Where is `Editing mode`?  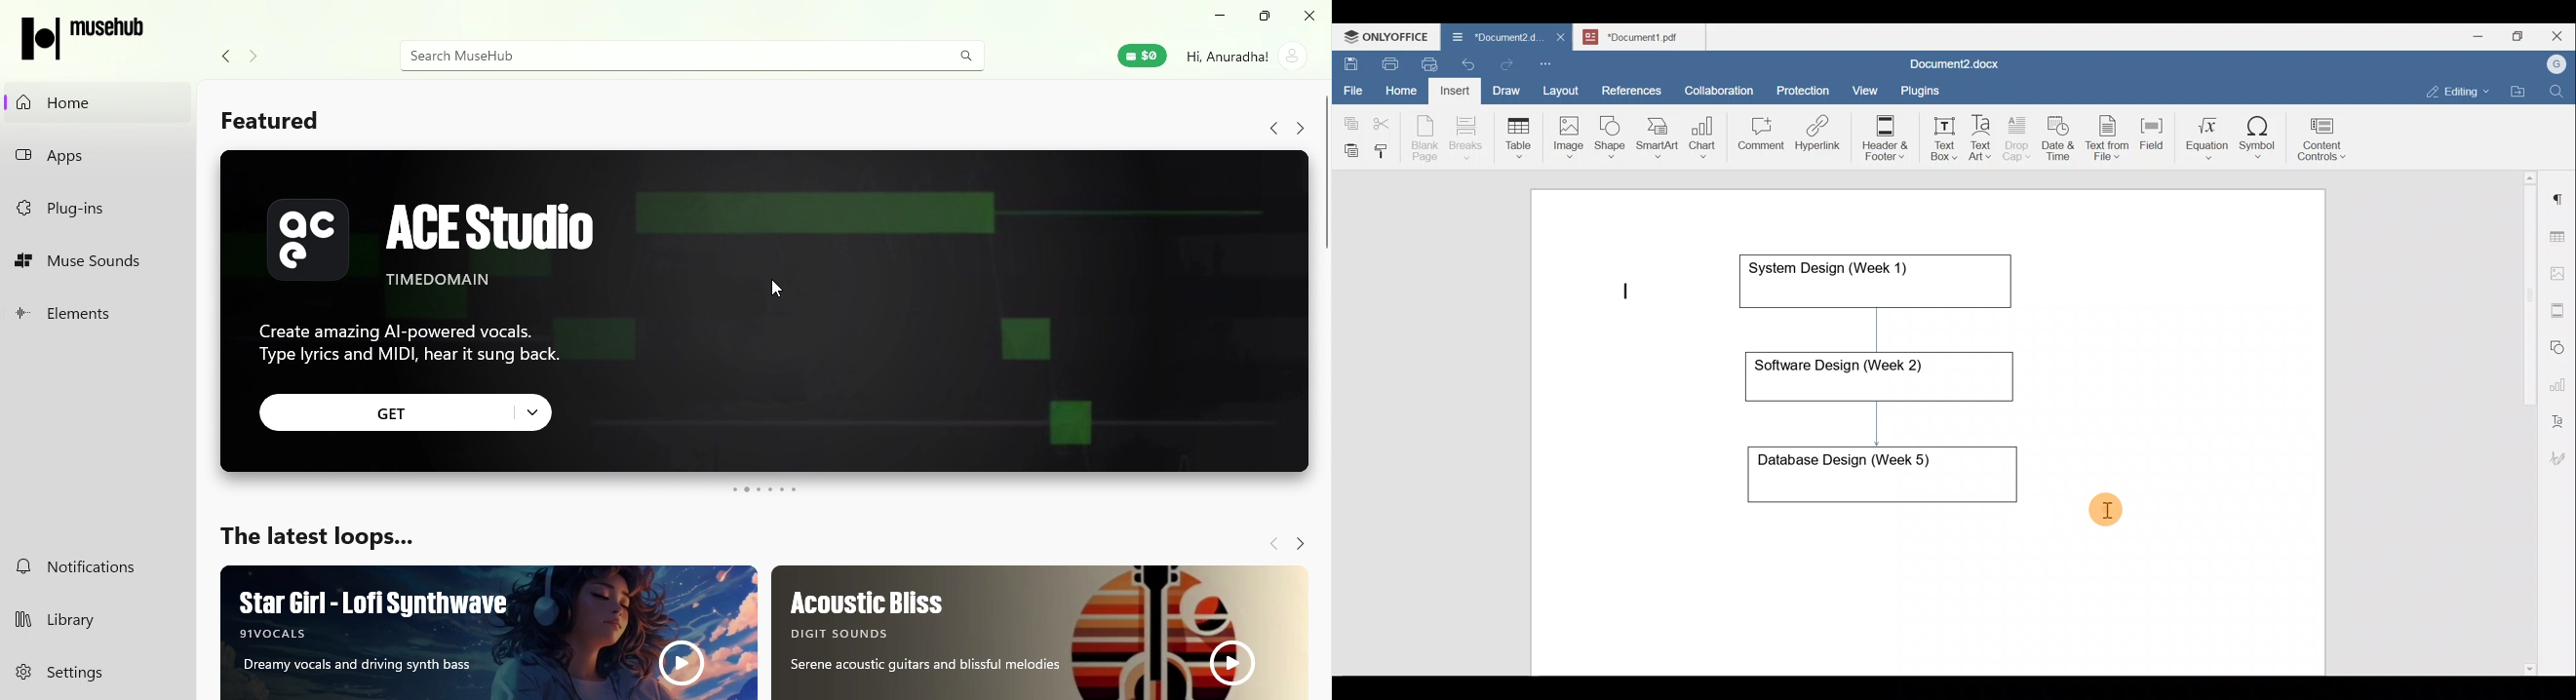 Editing mode is located at coordinates (2458, 89).